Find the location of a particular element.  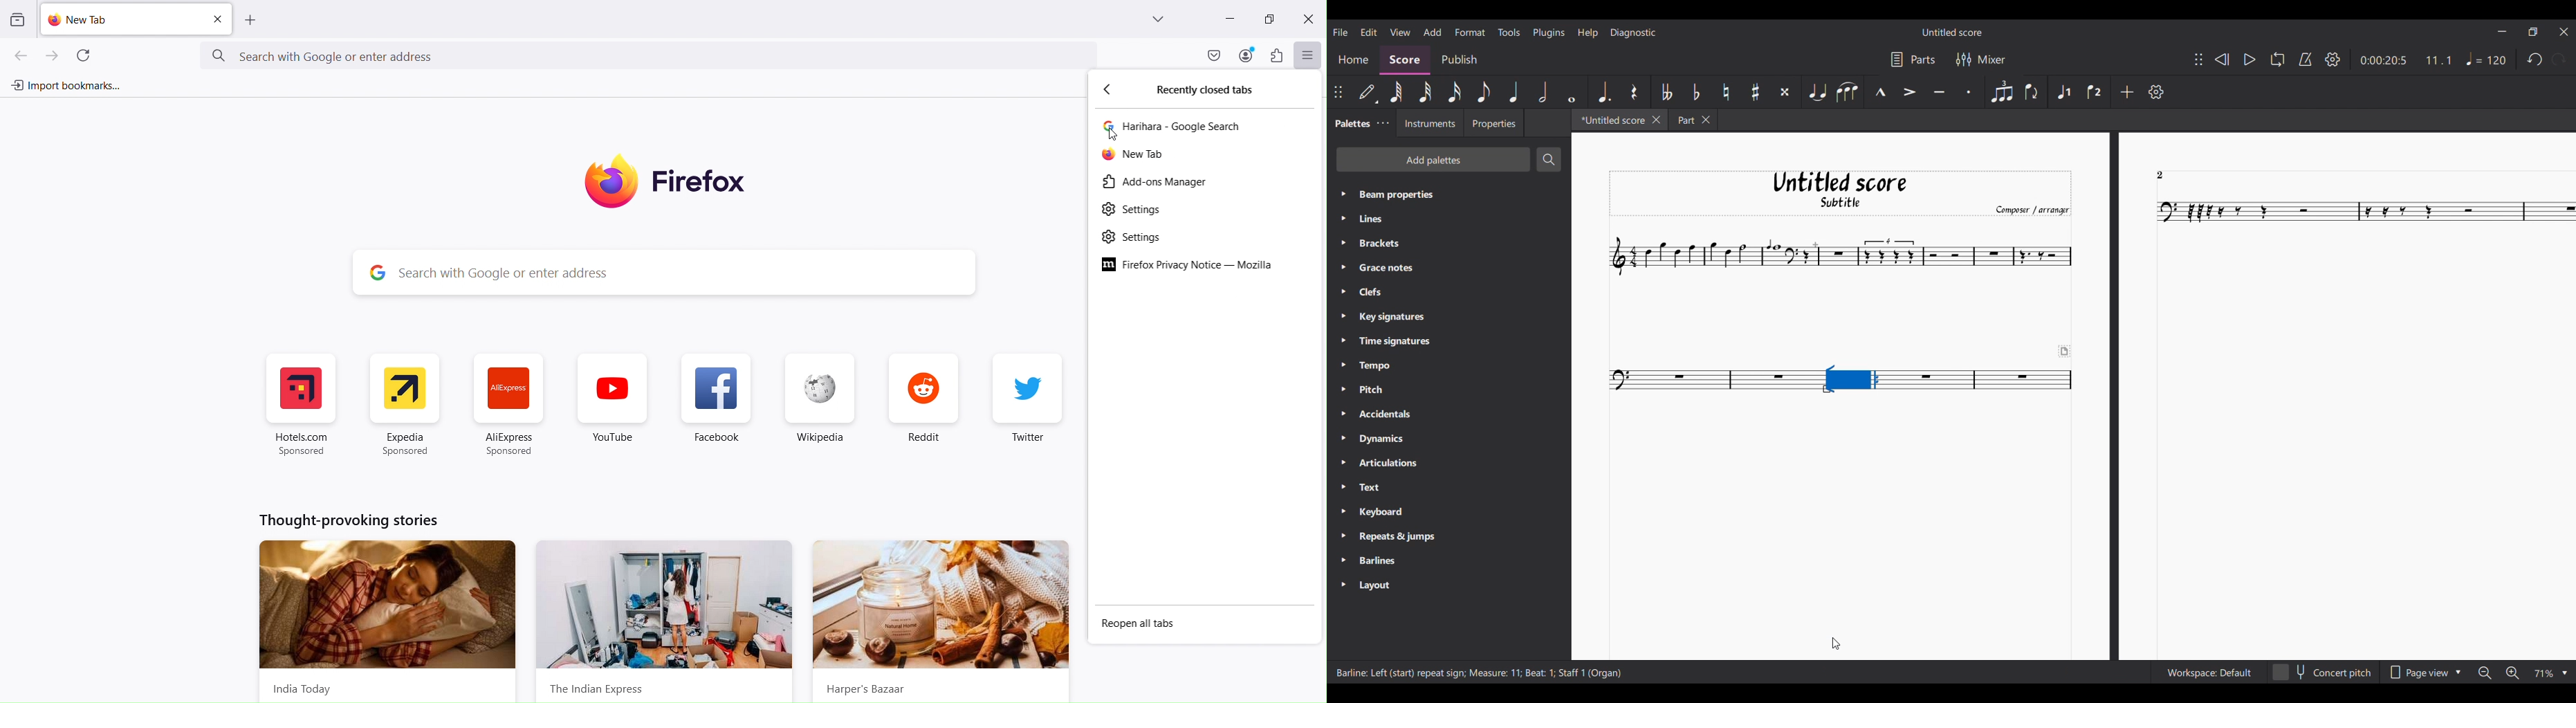

Add is located at coordinates (2128, 92).